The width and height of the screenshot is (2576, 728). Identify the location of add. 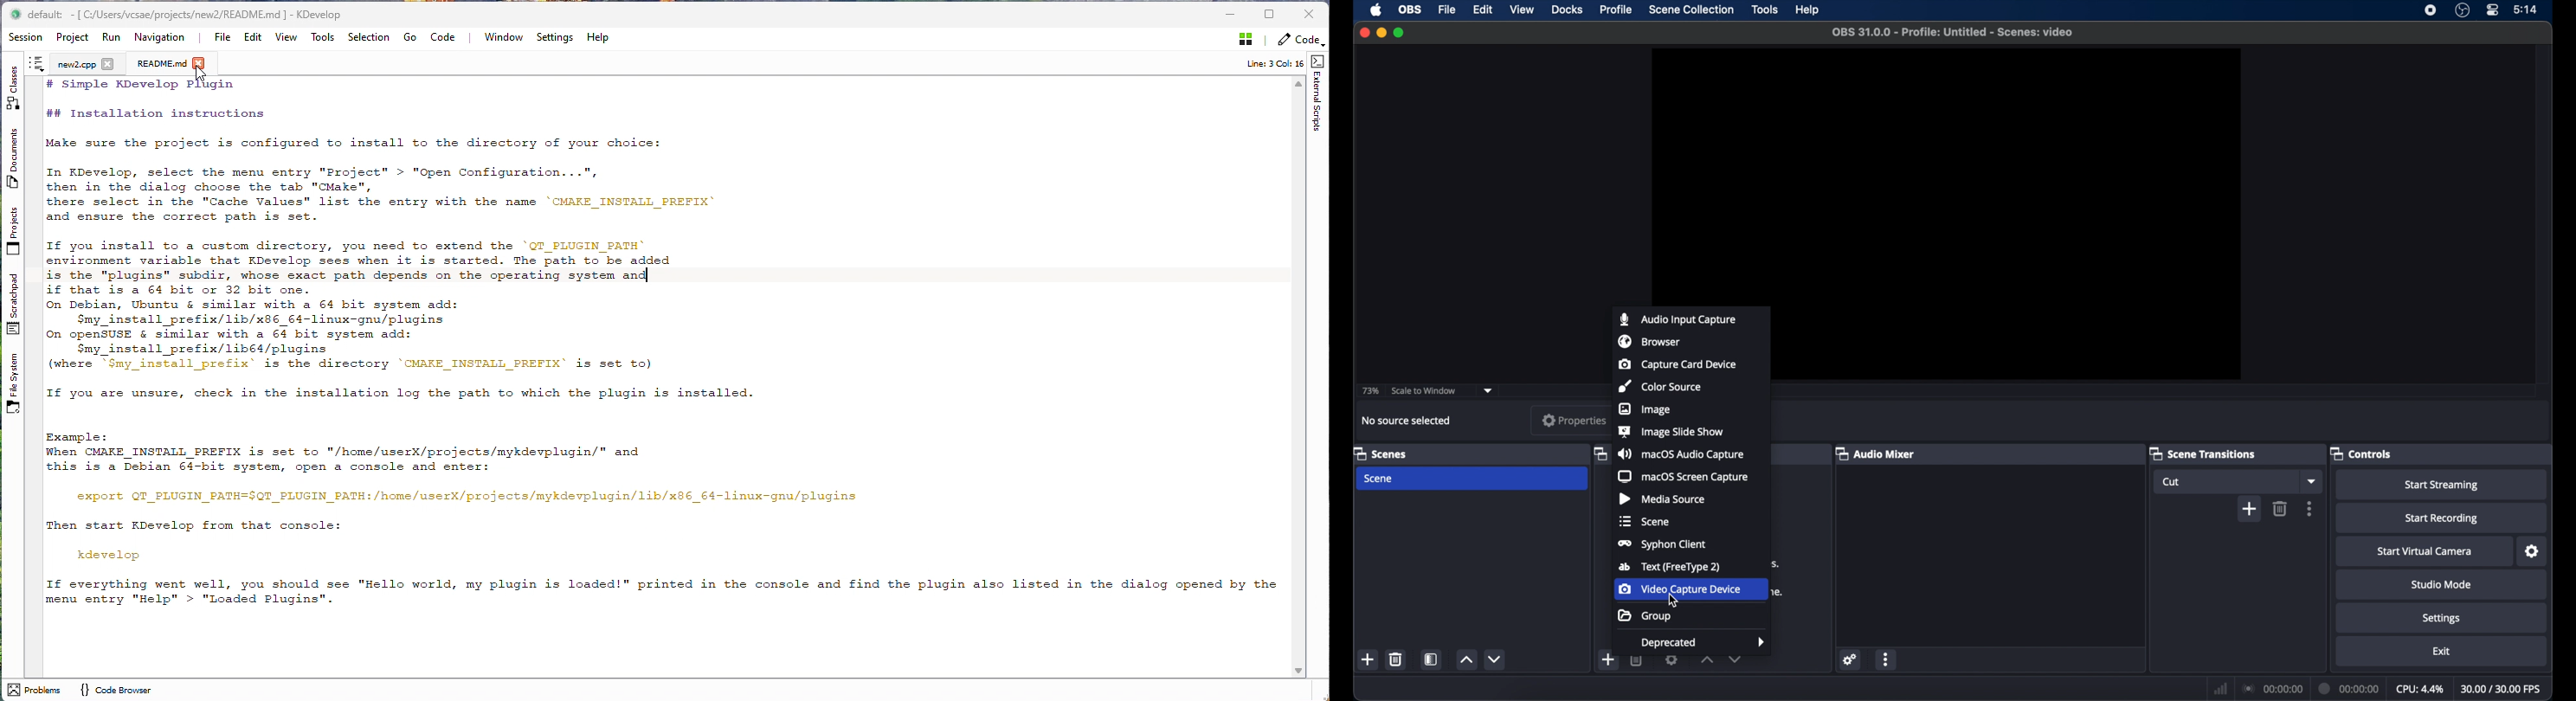
(1367, 660).